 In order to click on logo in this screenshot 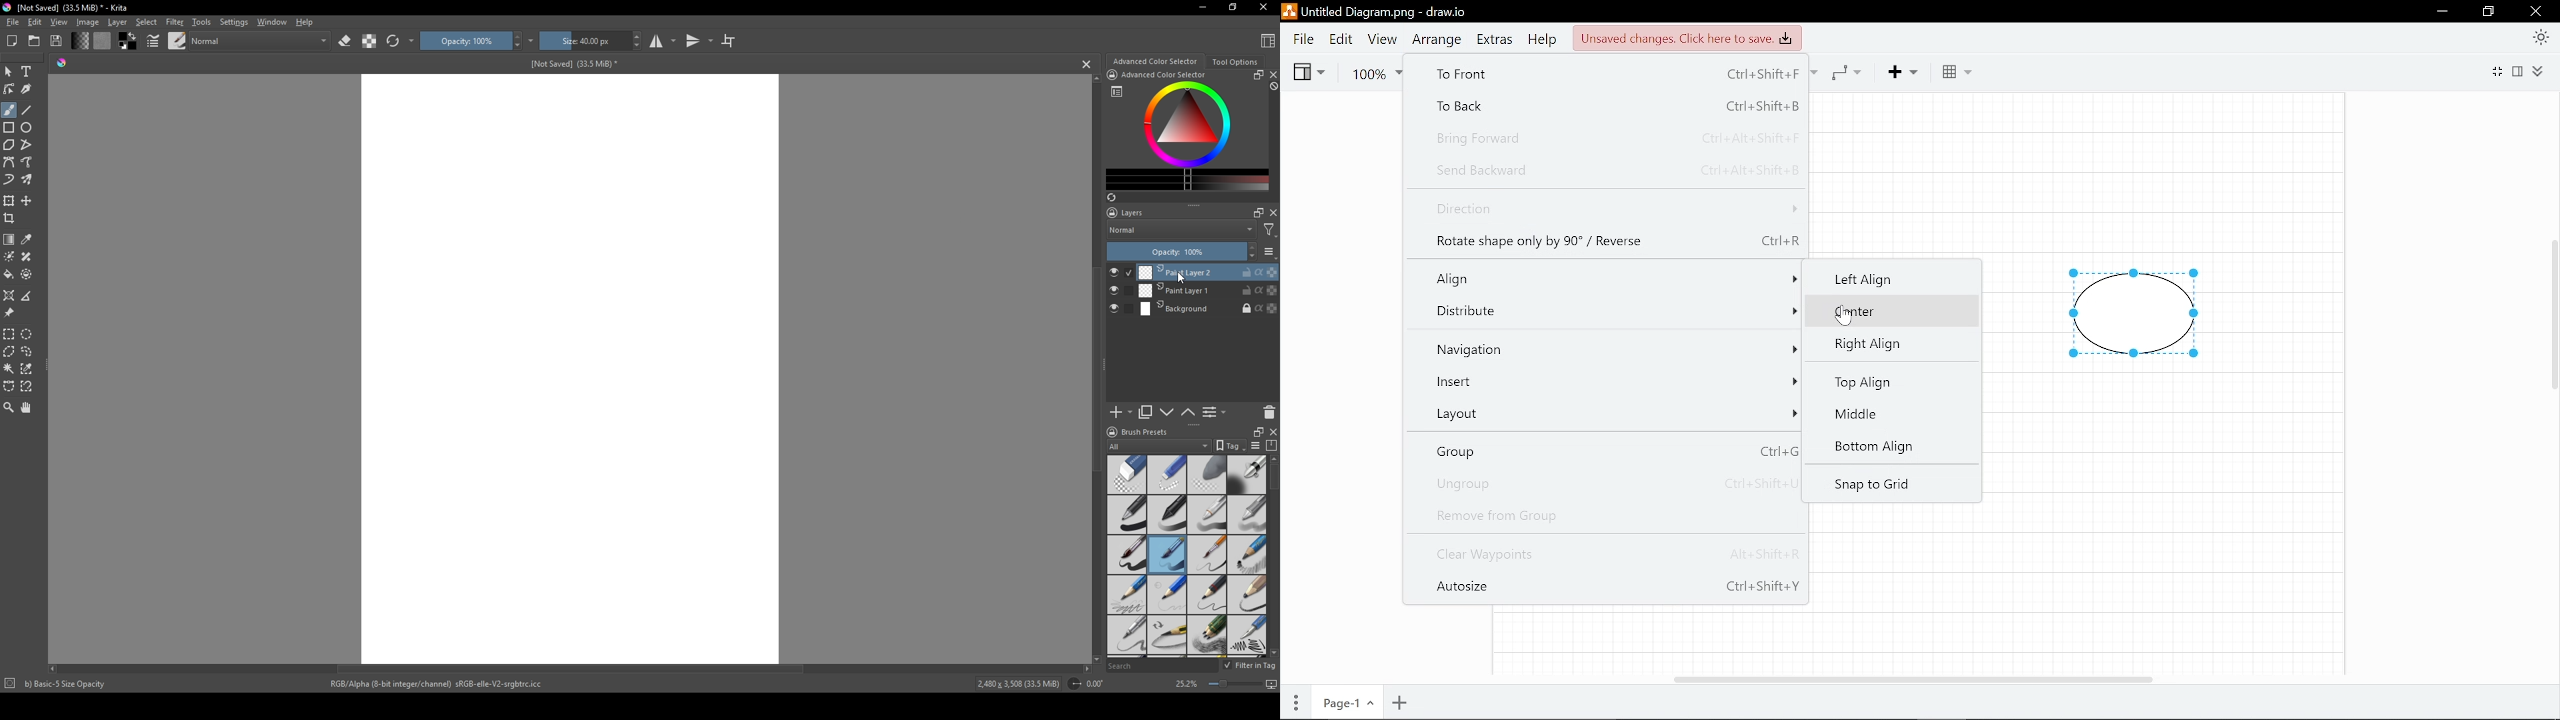, I will do `click(1111, 432)`.